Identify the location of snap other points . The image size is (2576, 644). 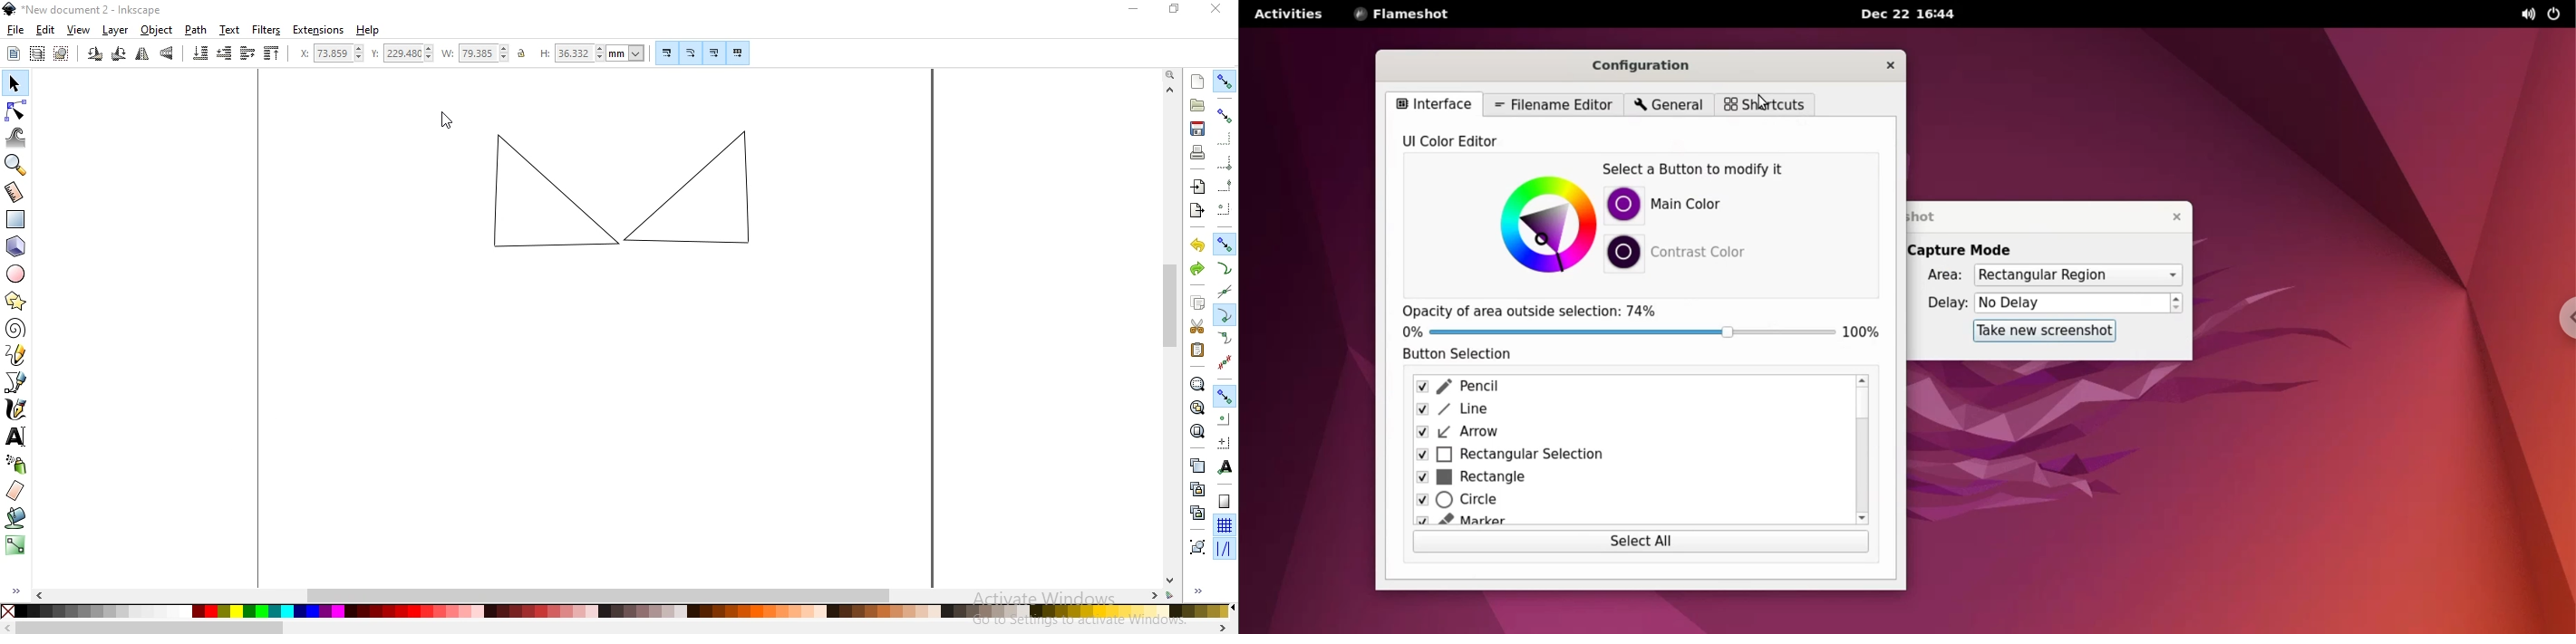
(1224, 396).